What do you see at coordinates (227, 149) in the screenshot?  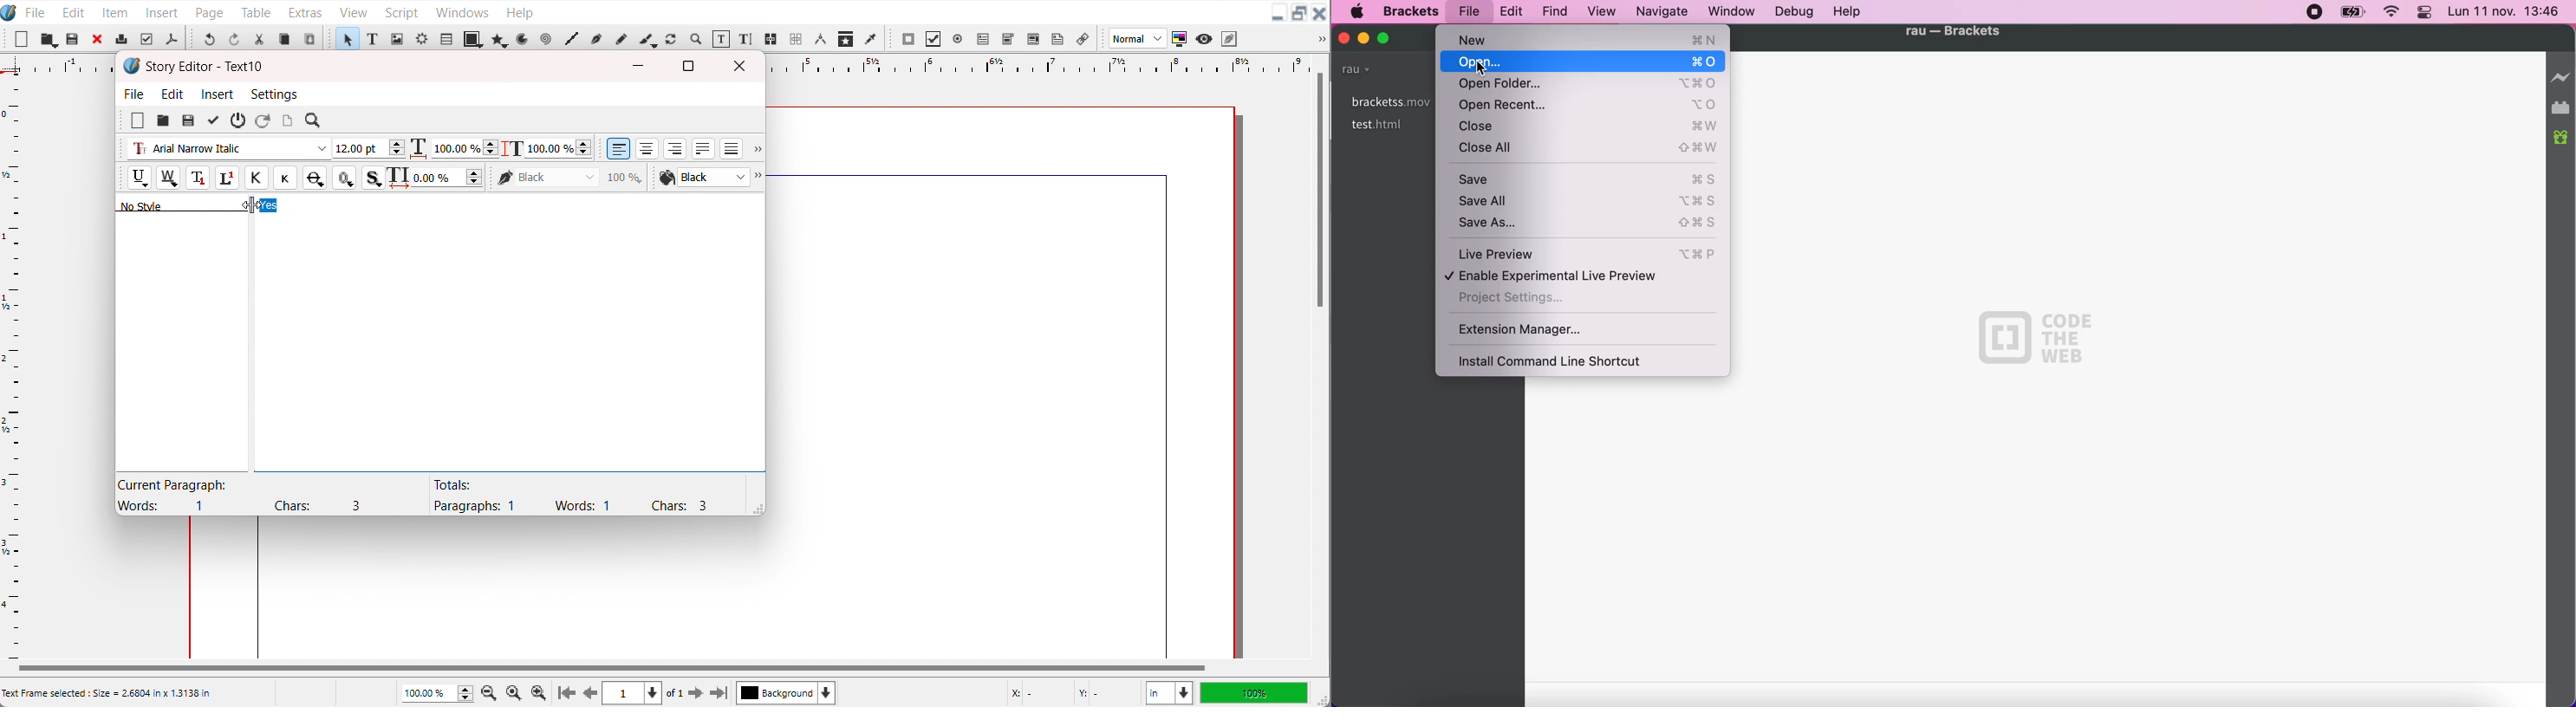 I see `Font type` at bounding box center [227, 149].